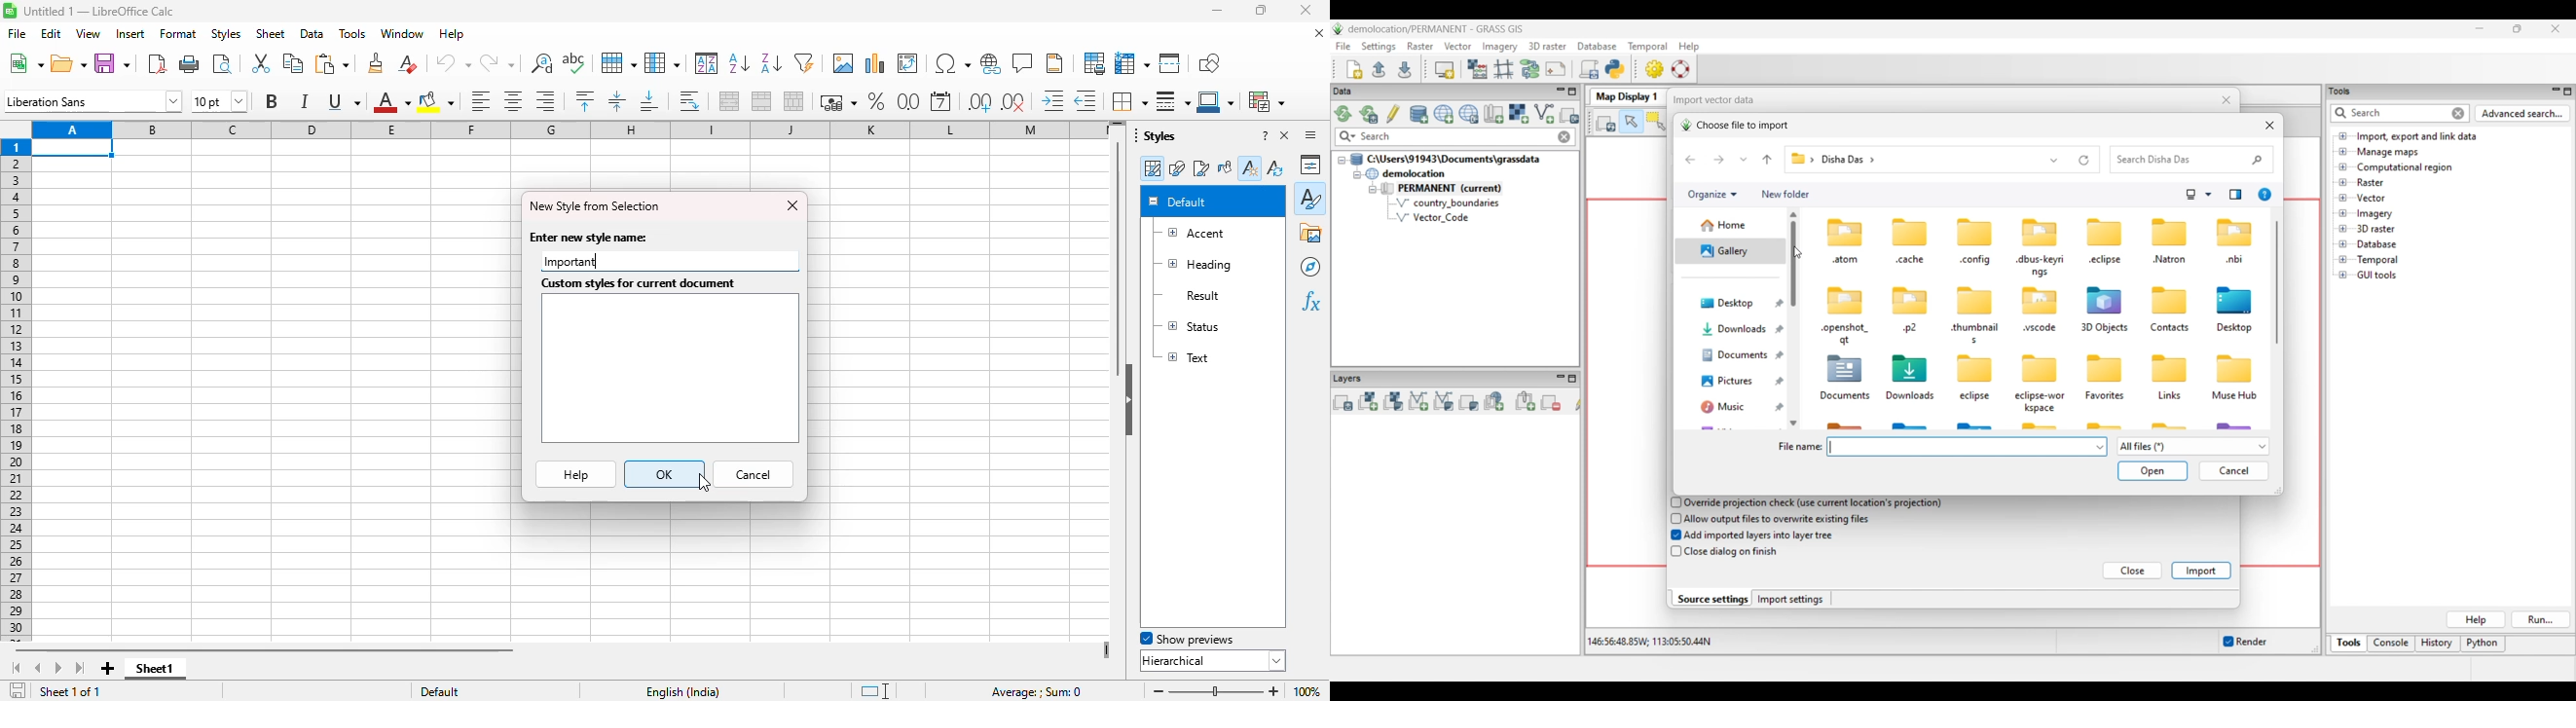  I want to click on format as currency, so click(837, 101).